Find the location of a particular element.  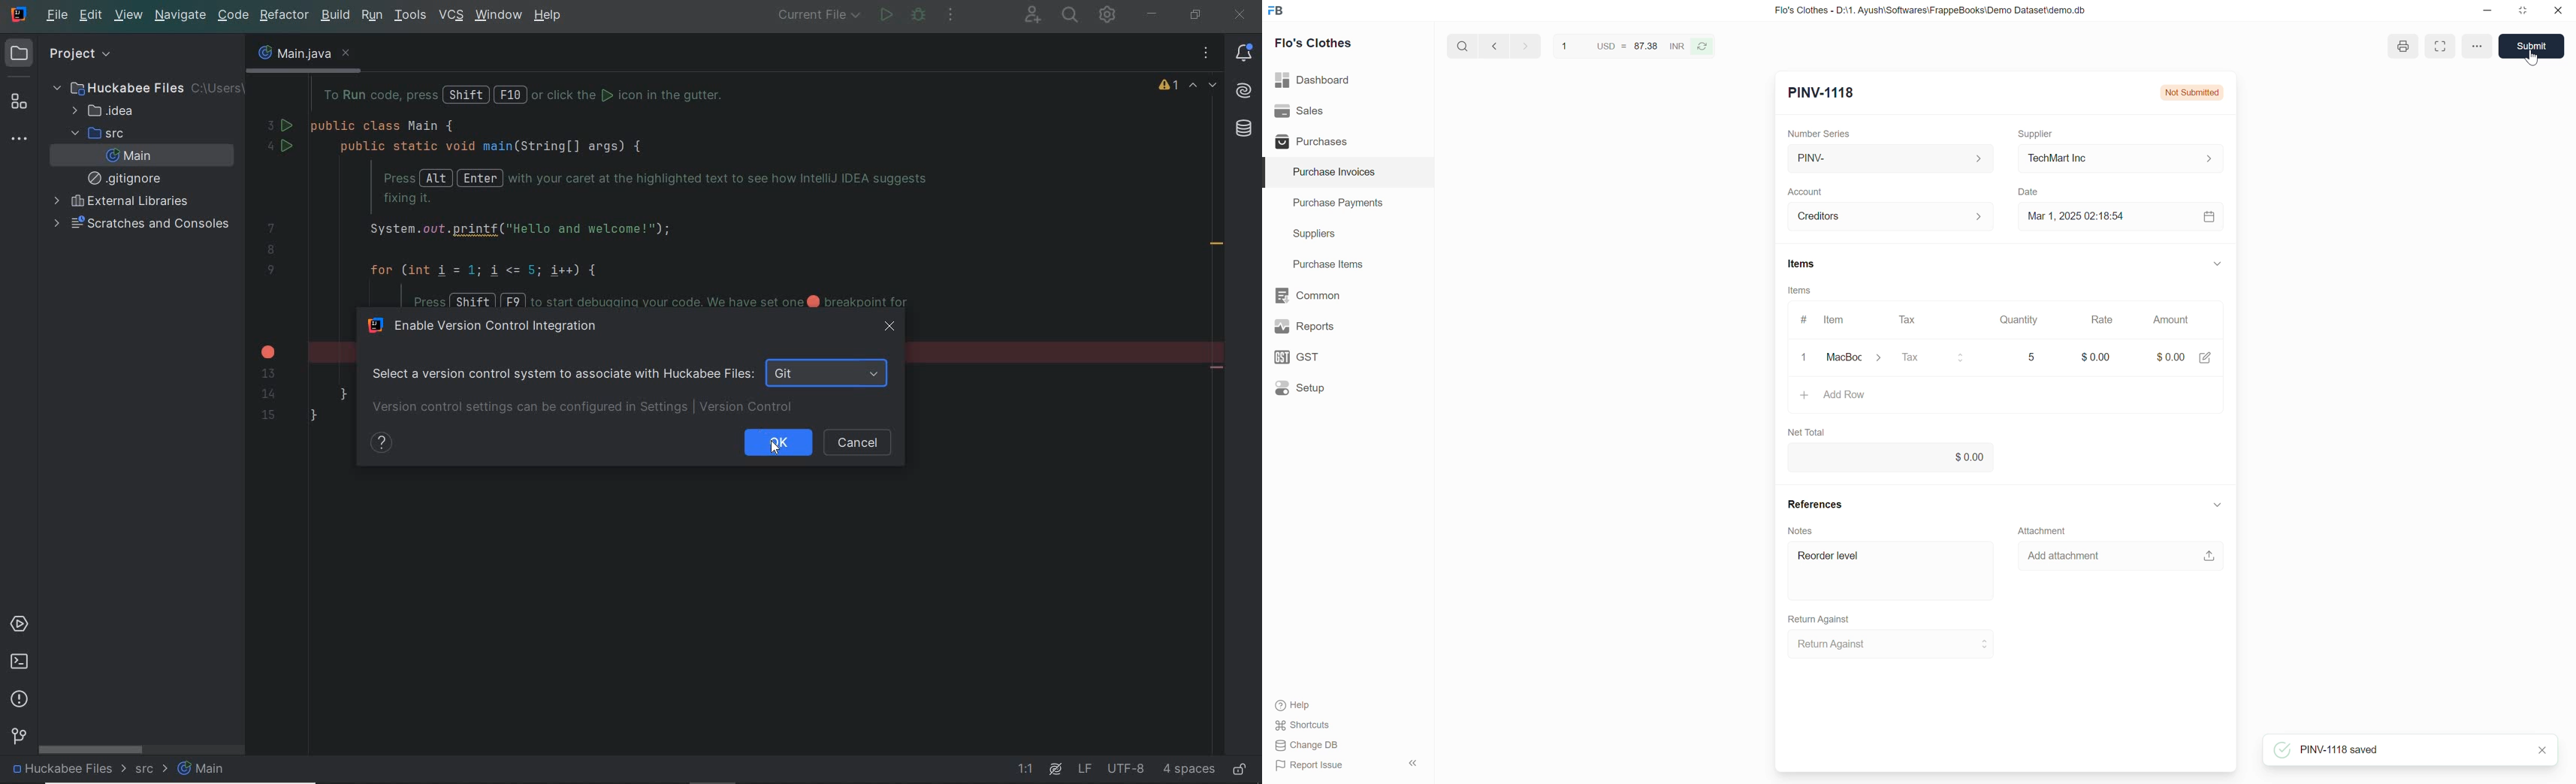

Help is located at coordinates (1298, 705).